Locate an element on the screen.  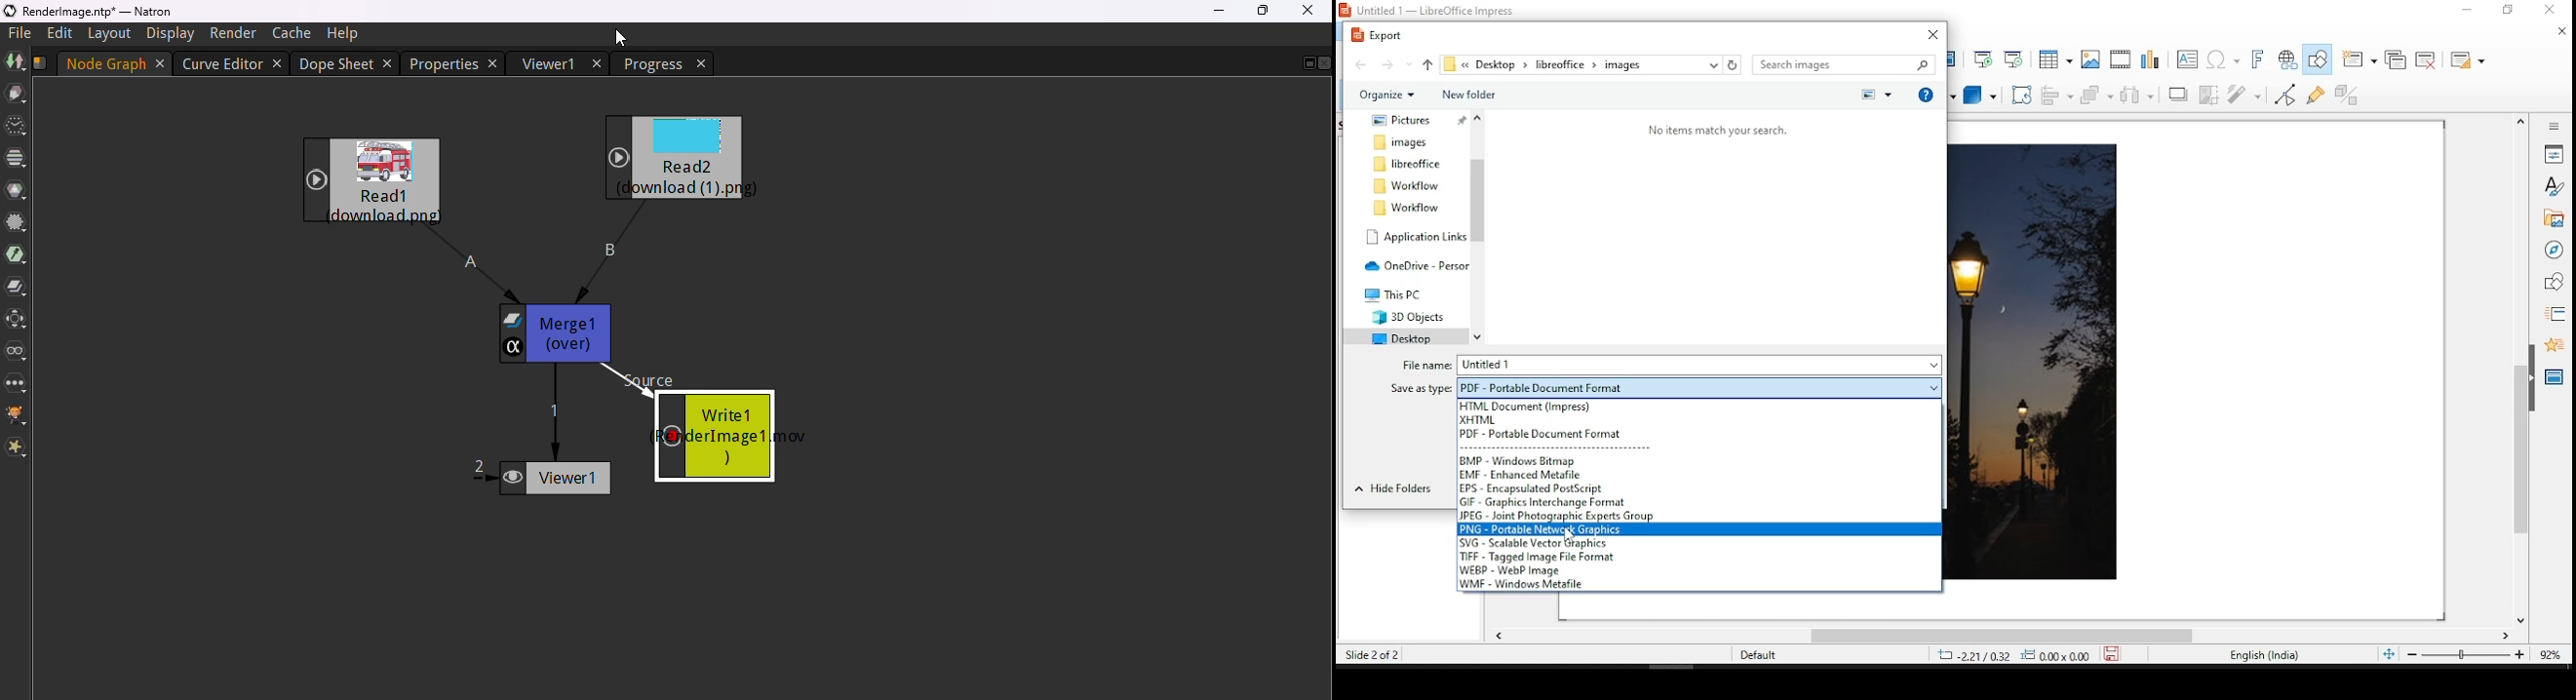
webp is located at coordinates (1566, 570).